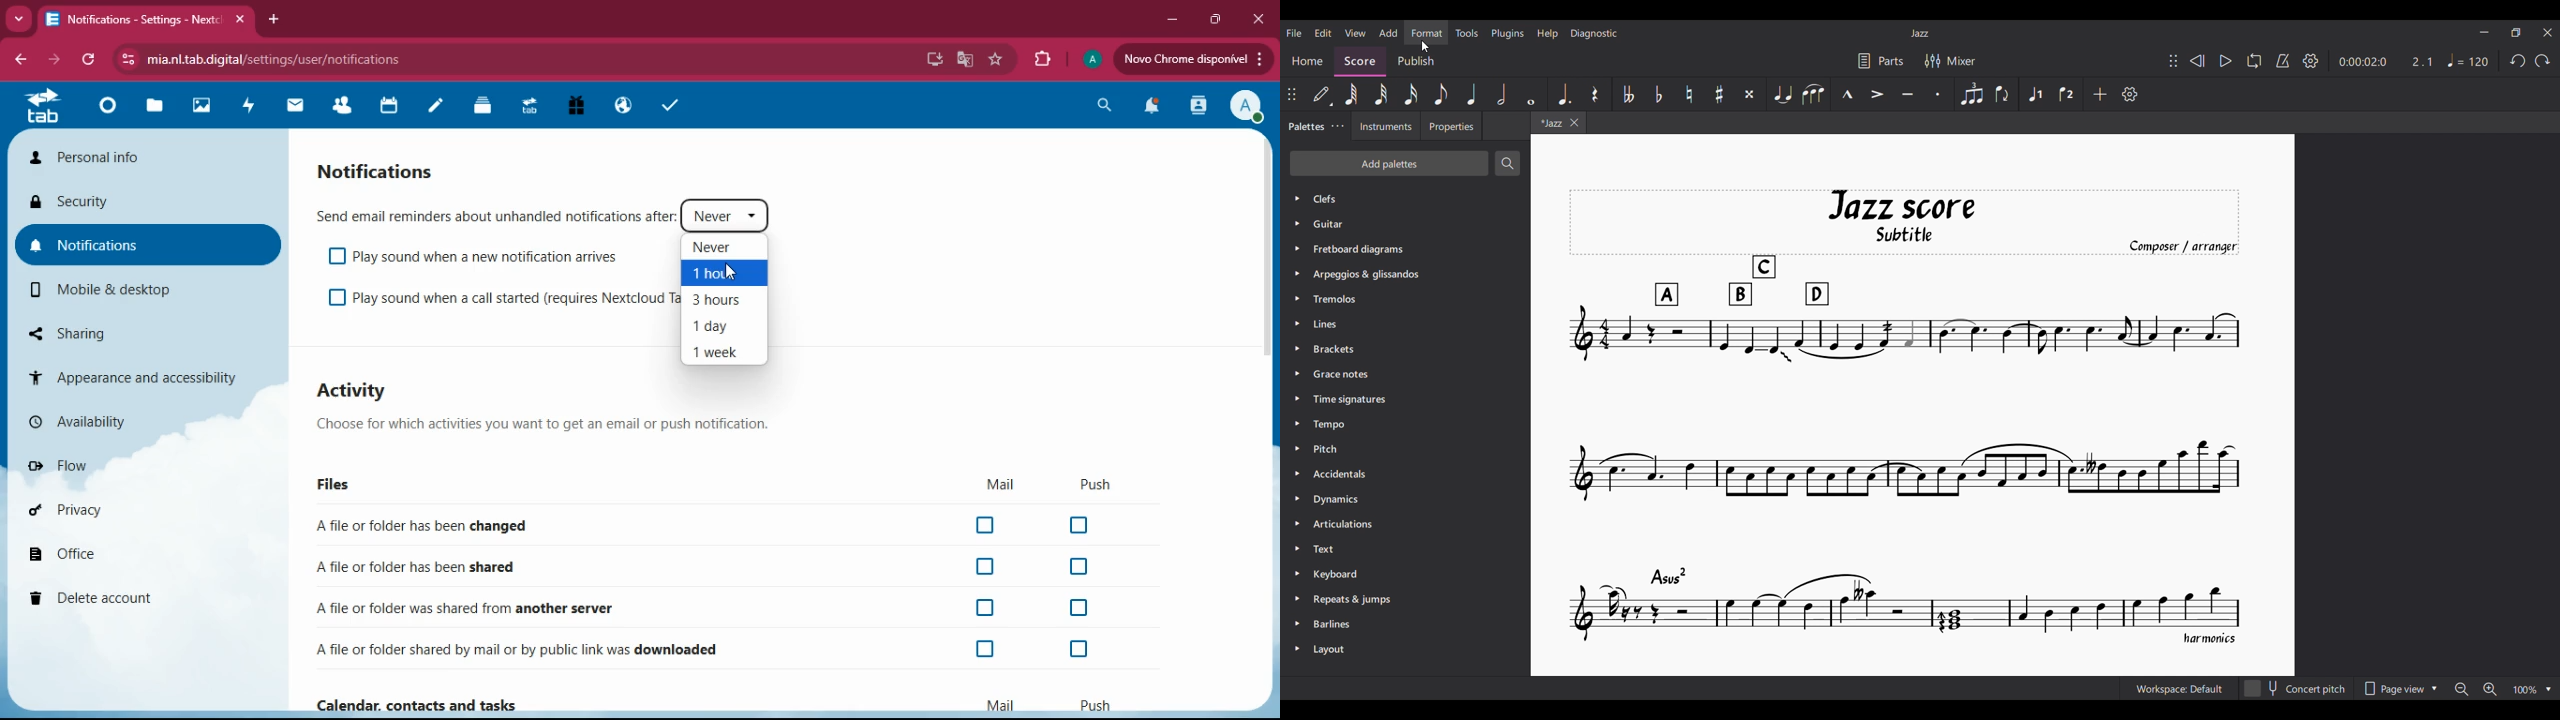 The image size is (2576, 728). What do you see at coordinates (273, 19) in the screenshot?
I see `` at bounding box center [273, 19].